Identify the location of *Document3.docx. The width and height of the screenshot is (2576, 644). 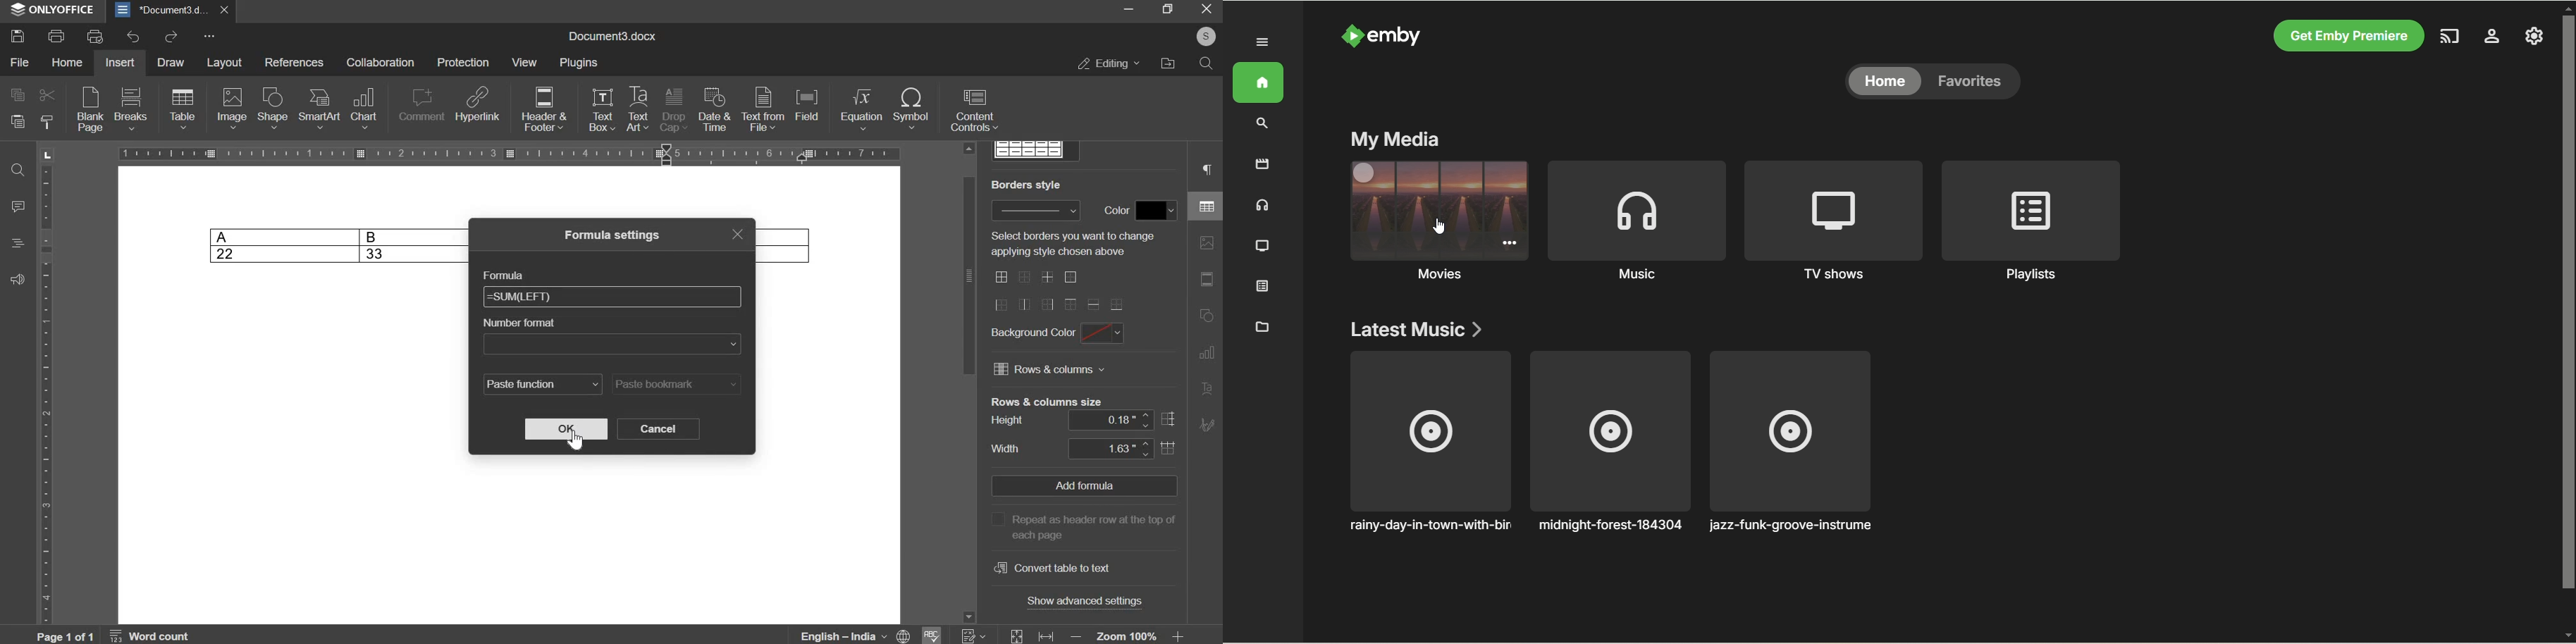
(160, 11).